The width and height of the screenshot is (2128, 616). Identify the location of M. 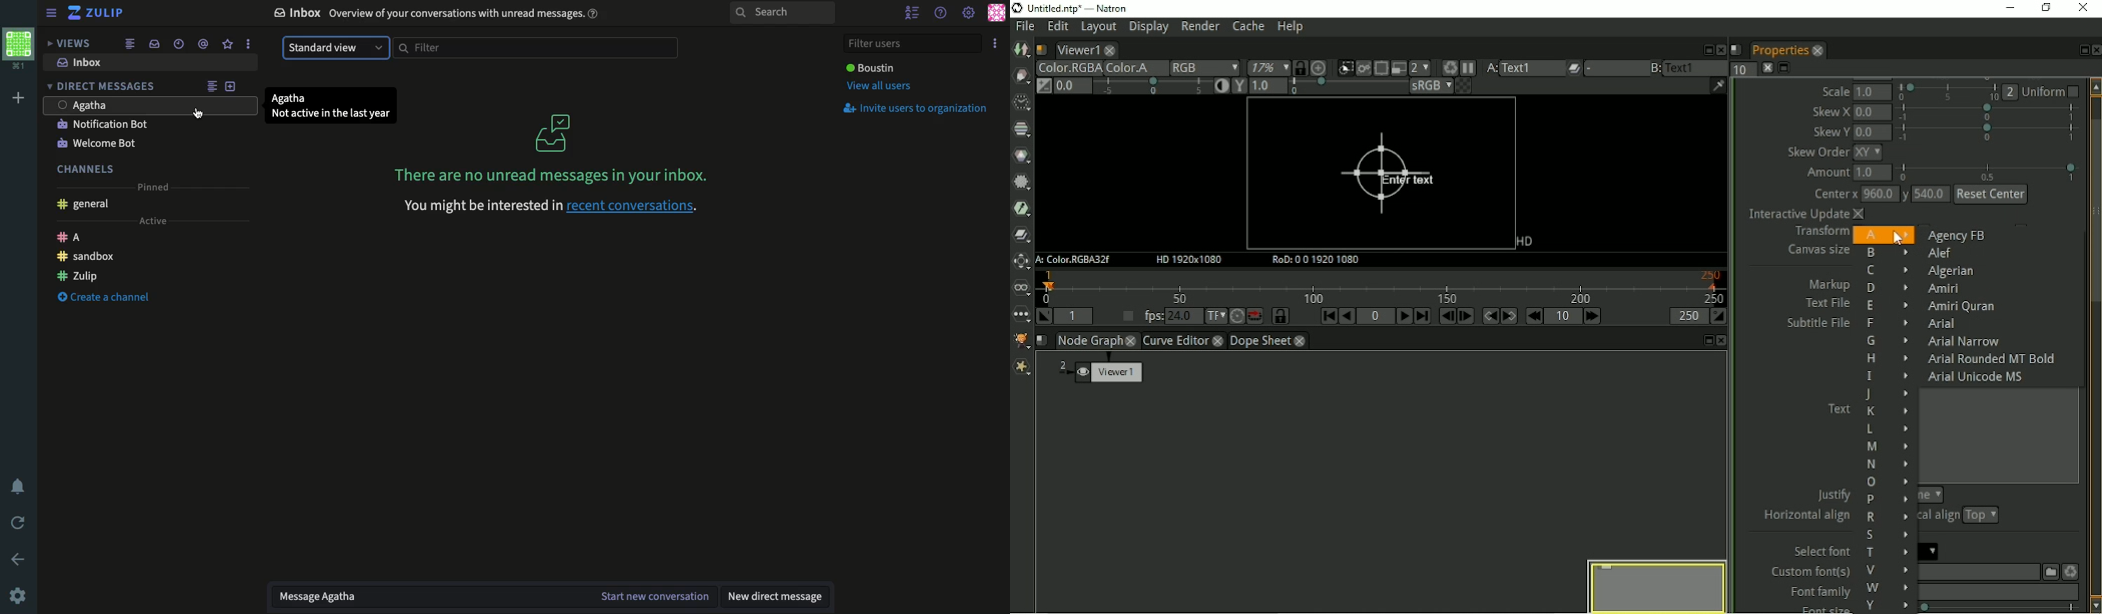
(1888, 447).